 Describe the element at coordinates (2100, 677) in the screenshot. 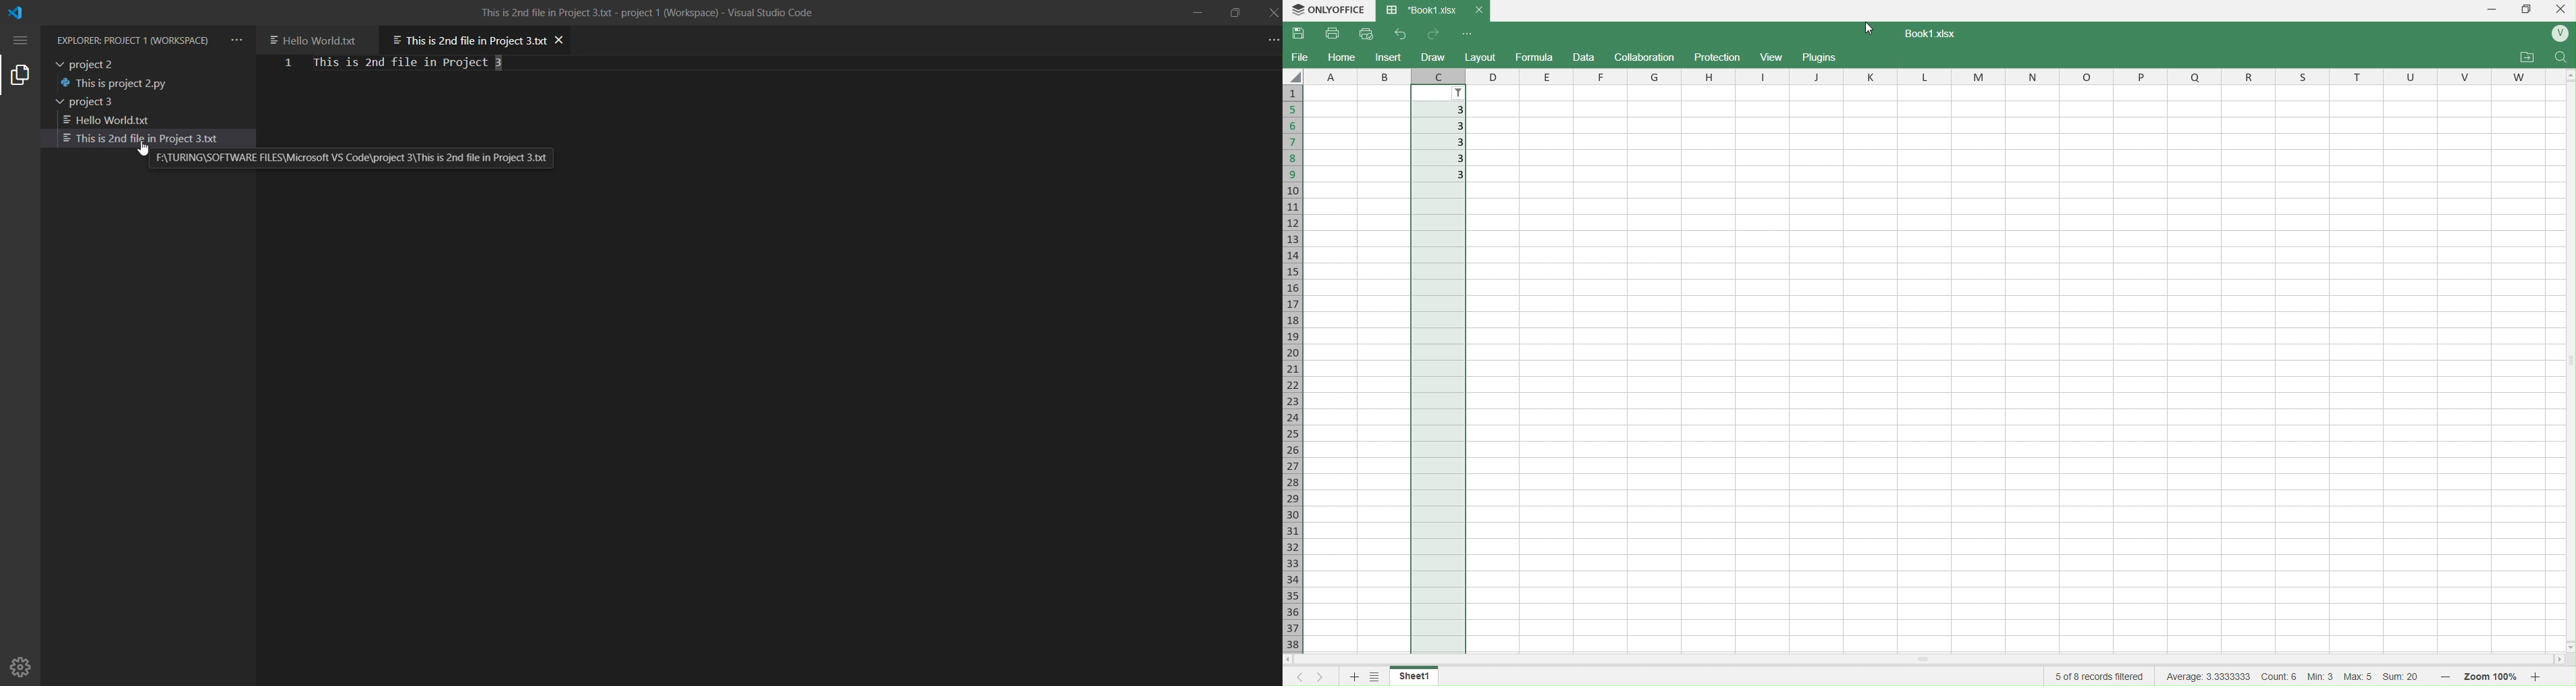

I see `5 of 8 records filtered` at that location.